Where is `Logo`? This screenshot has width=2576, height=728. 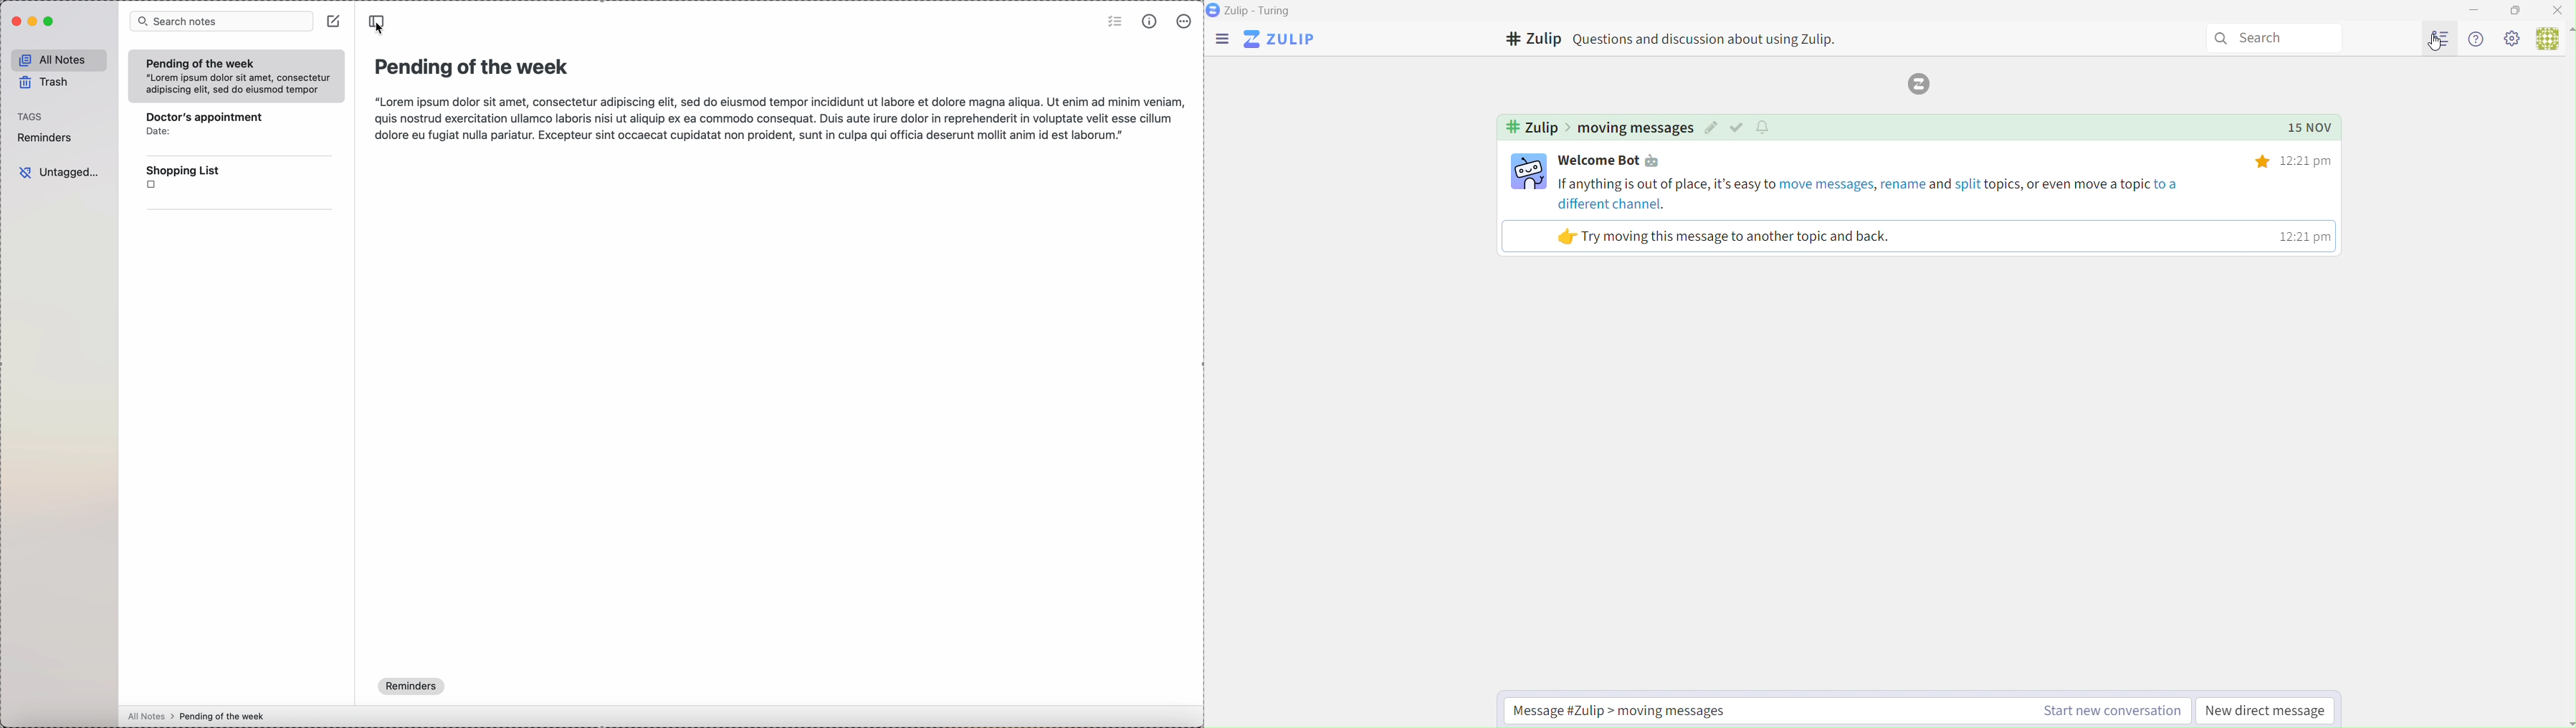
Logo is located at coordinates (1916, 85).